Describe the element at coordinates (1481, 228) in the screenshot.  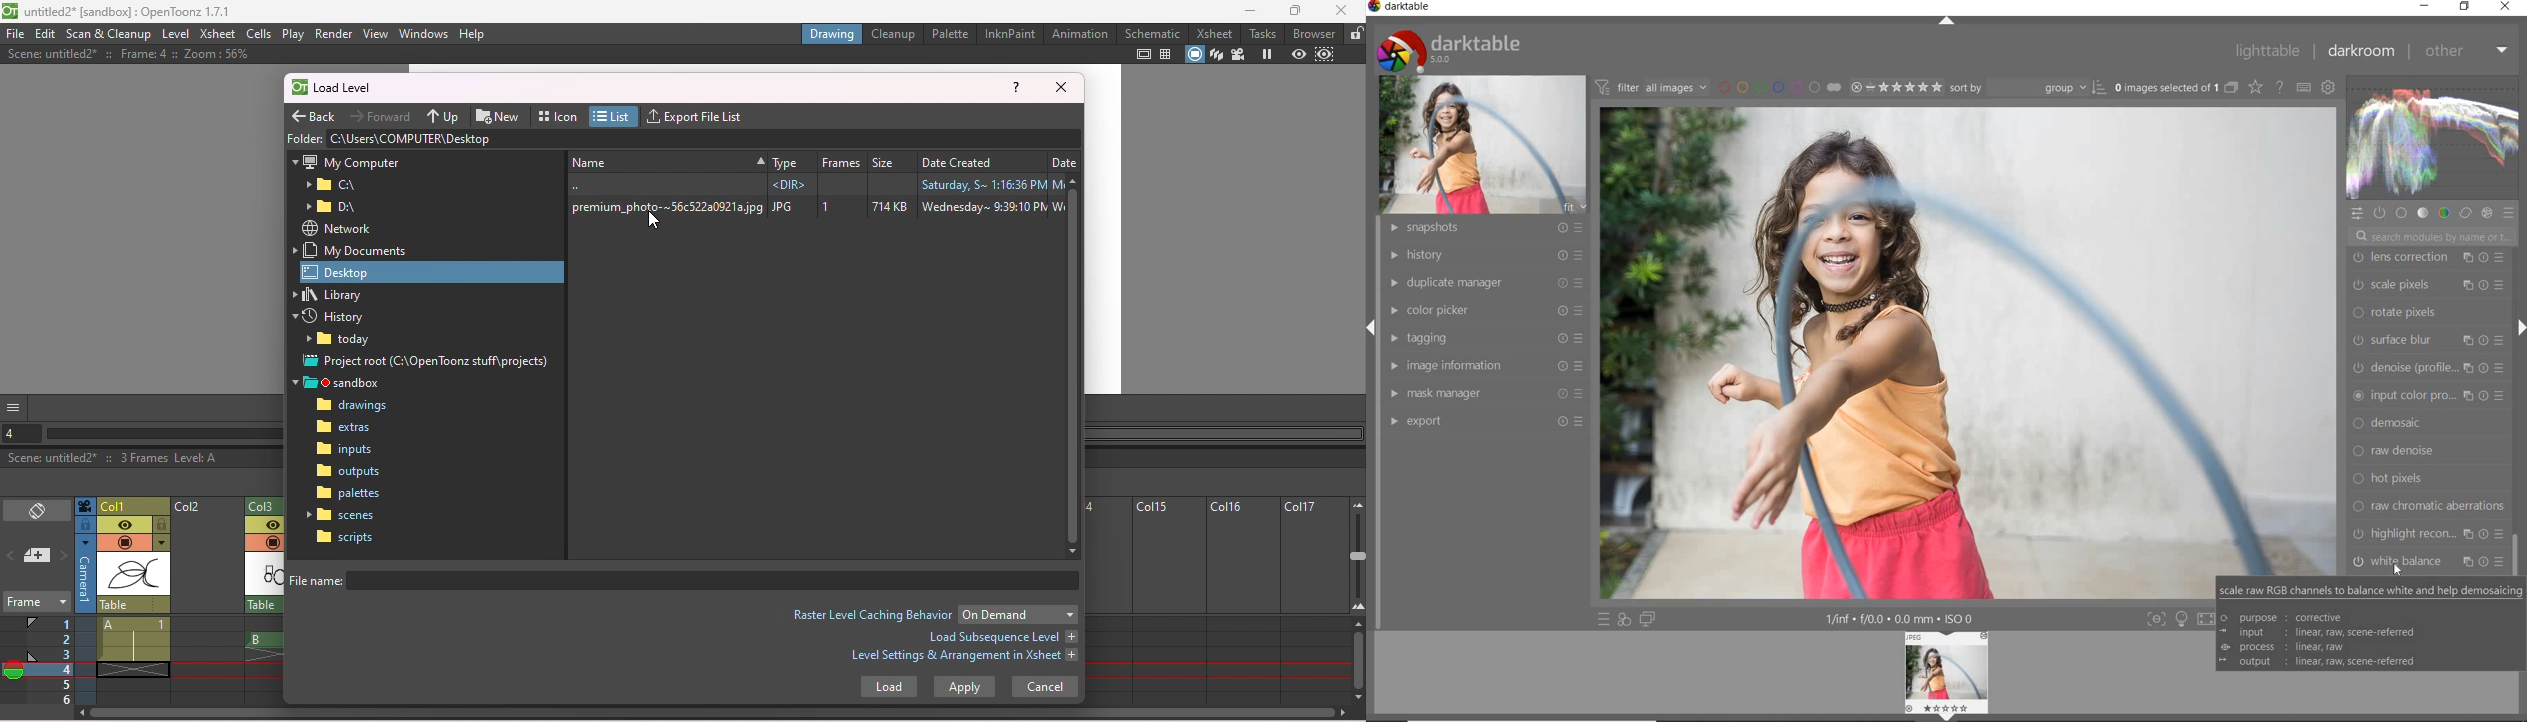
I see `snapshots` at that location.